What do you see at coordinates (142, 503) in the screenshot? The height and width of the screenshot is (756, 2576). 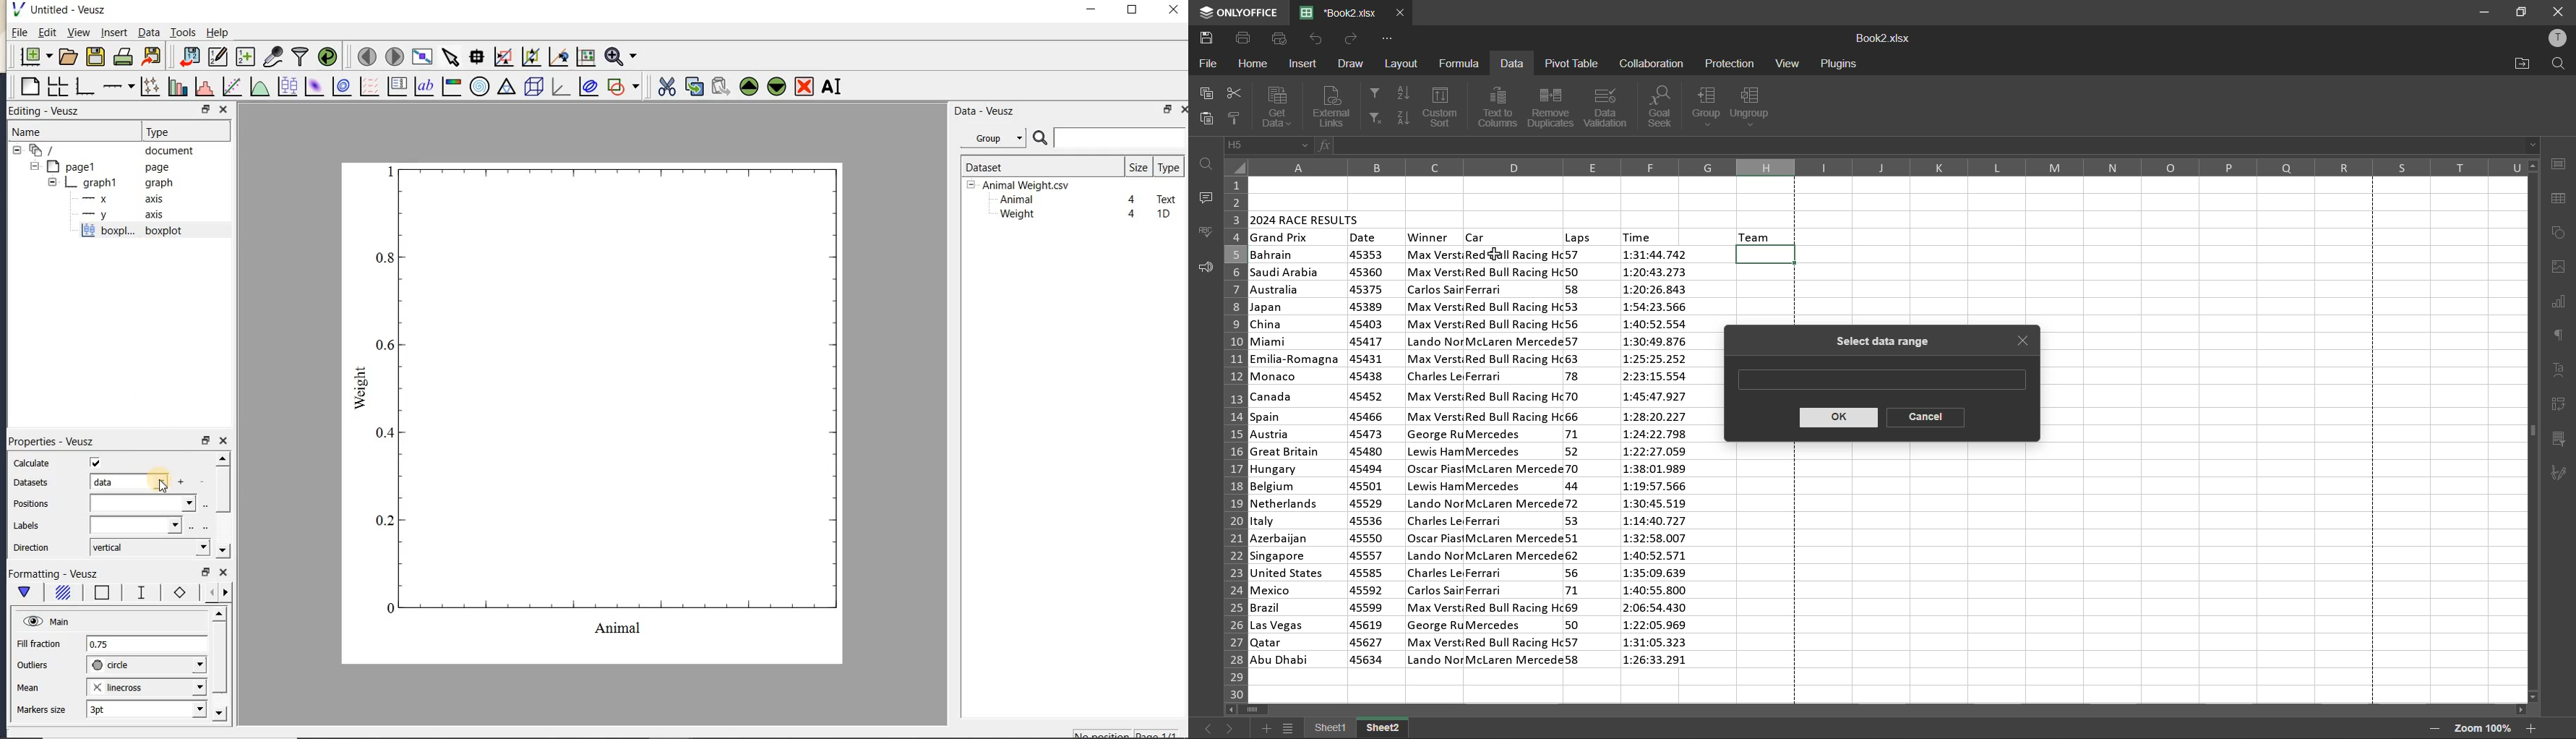 I see `input field` at bounding box center [142, 503].